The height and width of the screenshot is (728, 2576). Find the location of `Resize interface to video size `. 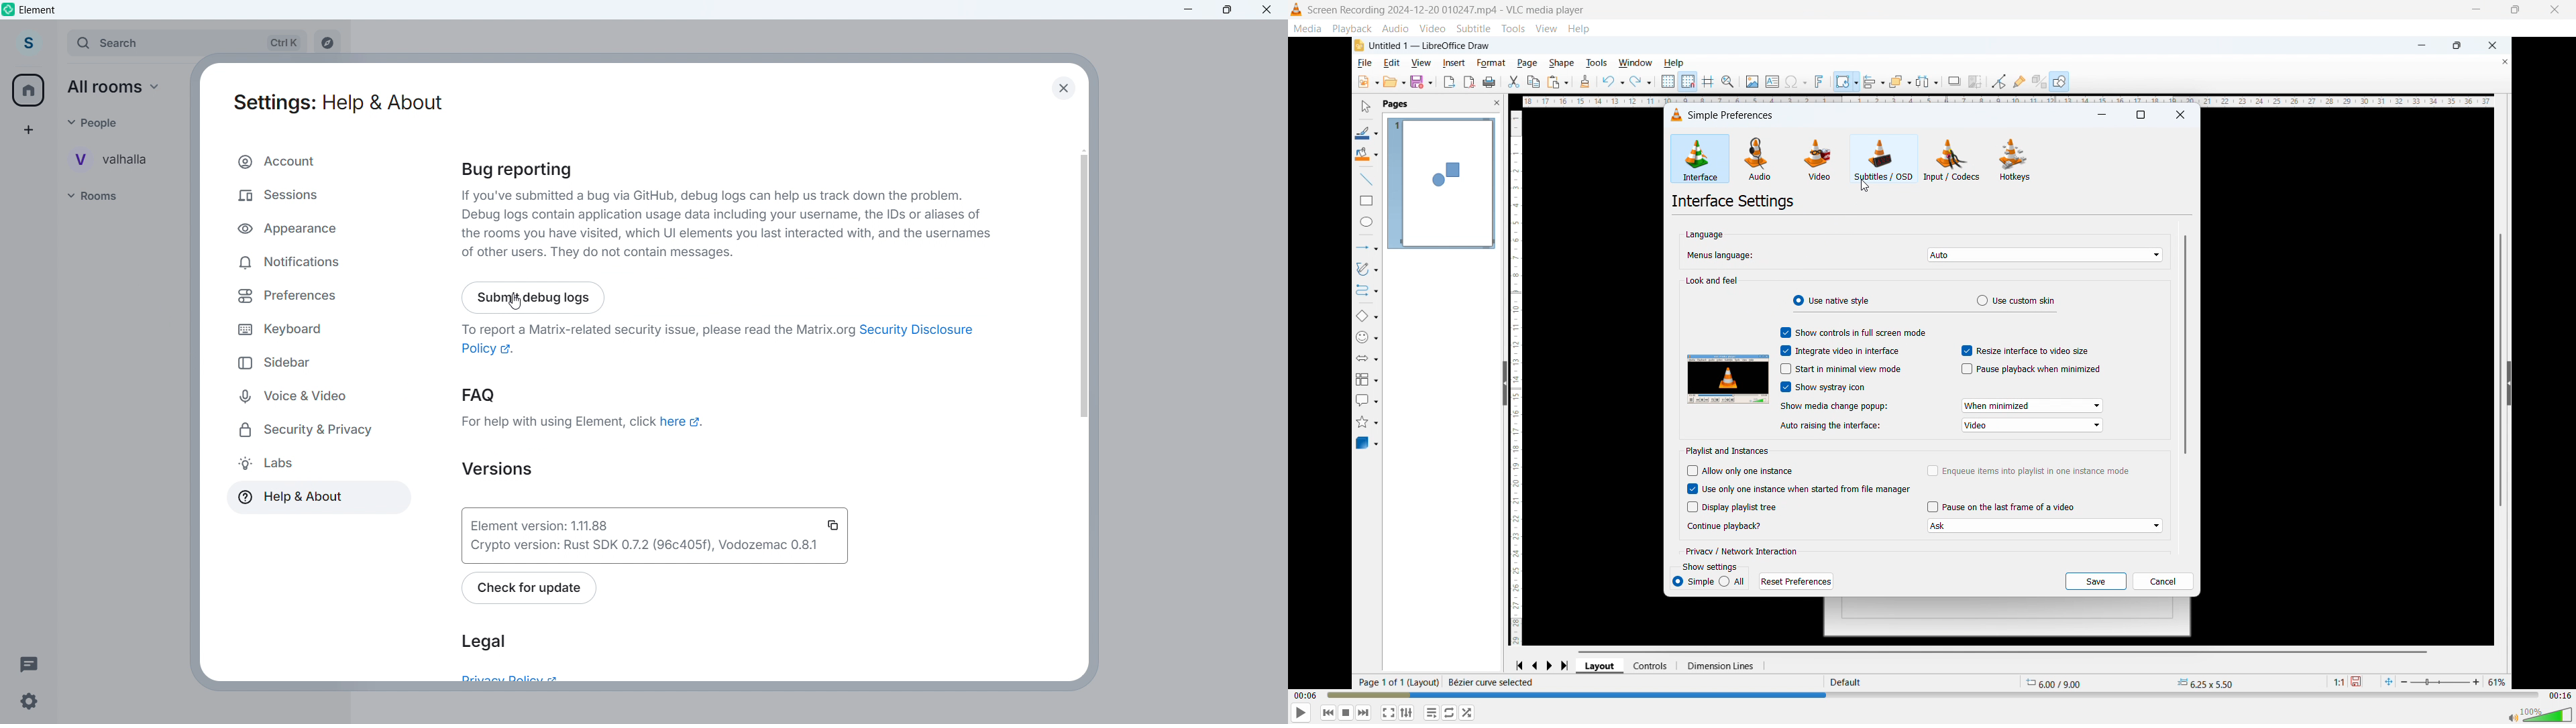

Resize interface to video size  is located at coordinates (2024, 349).